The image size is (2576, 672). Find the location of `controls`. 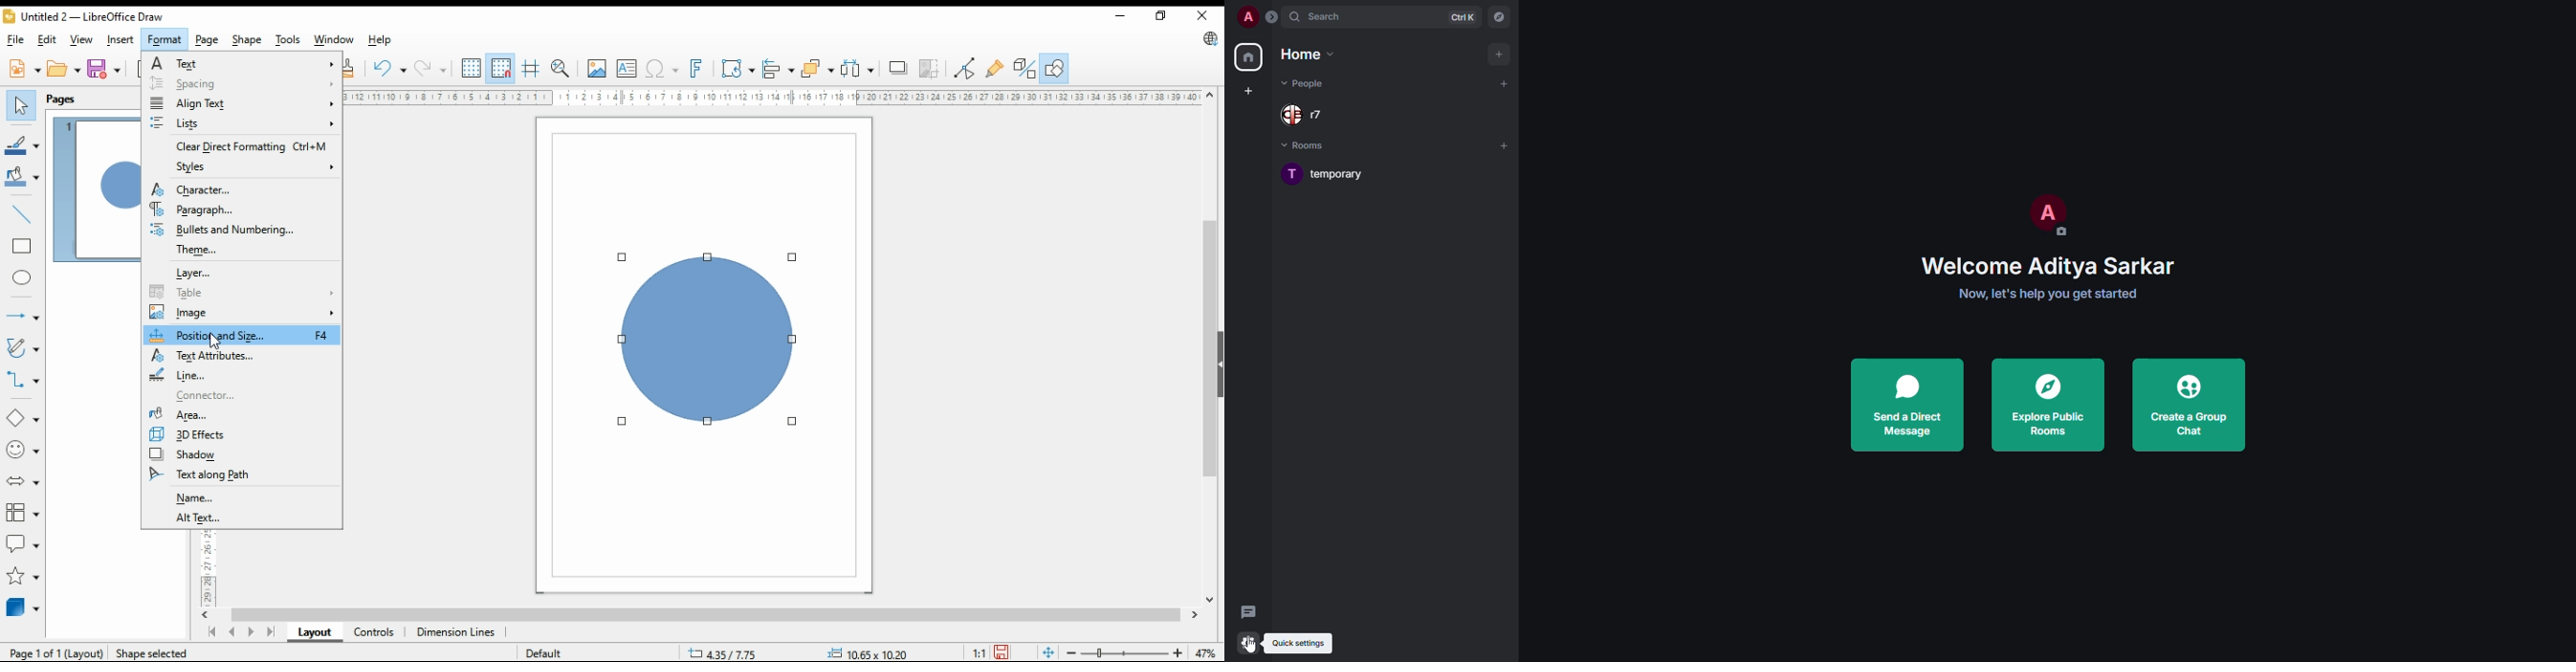

controls is located at coordinates (373, 630).